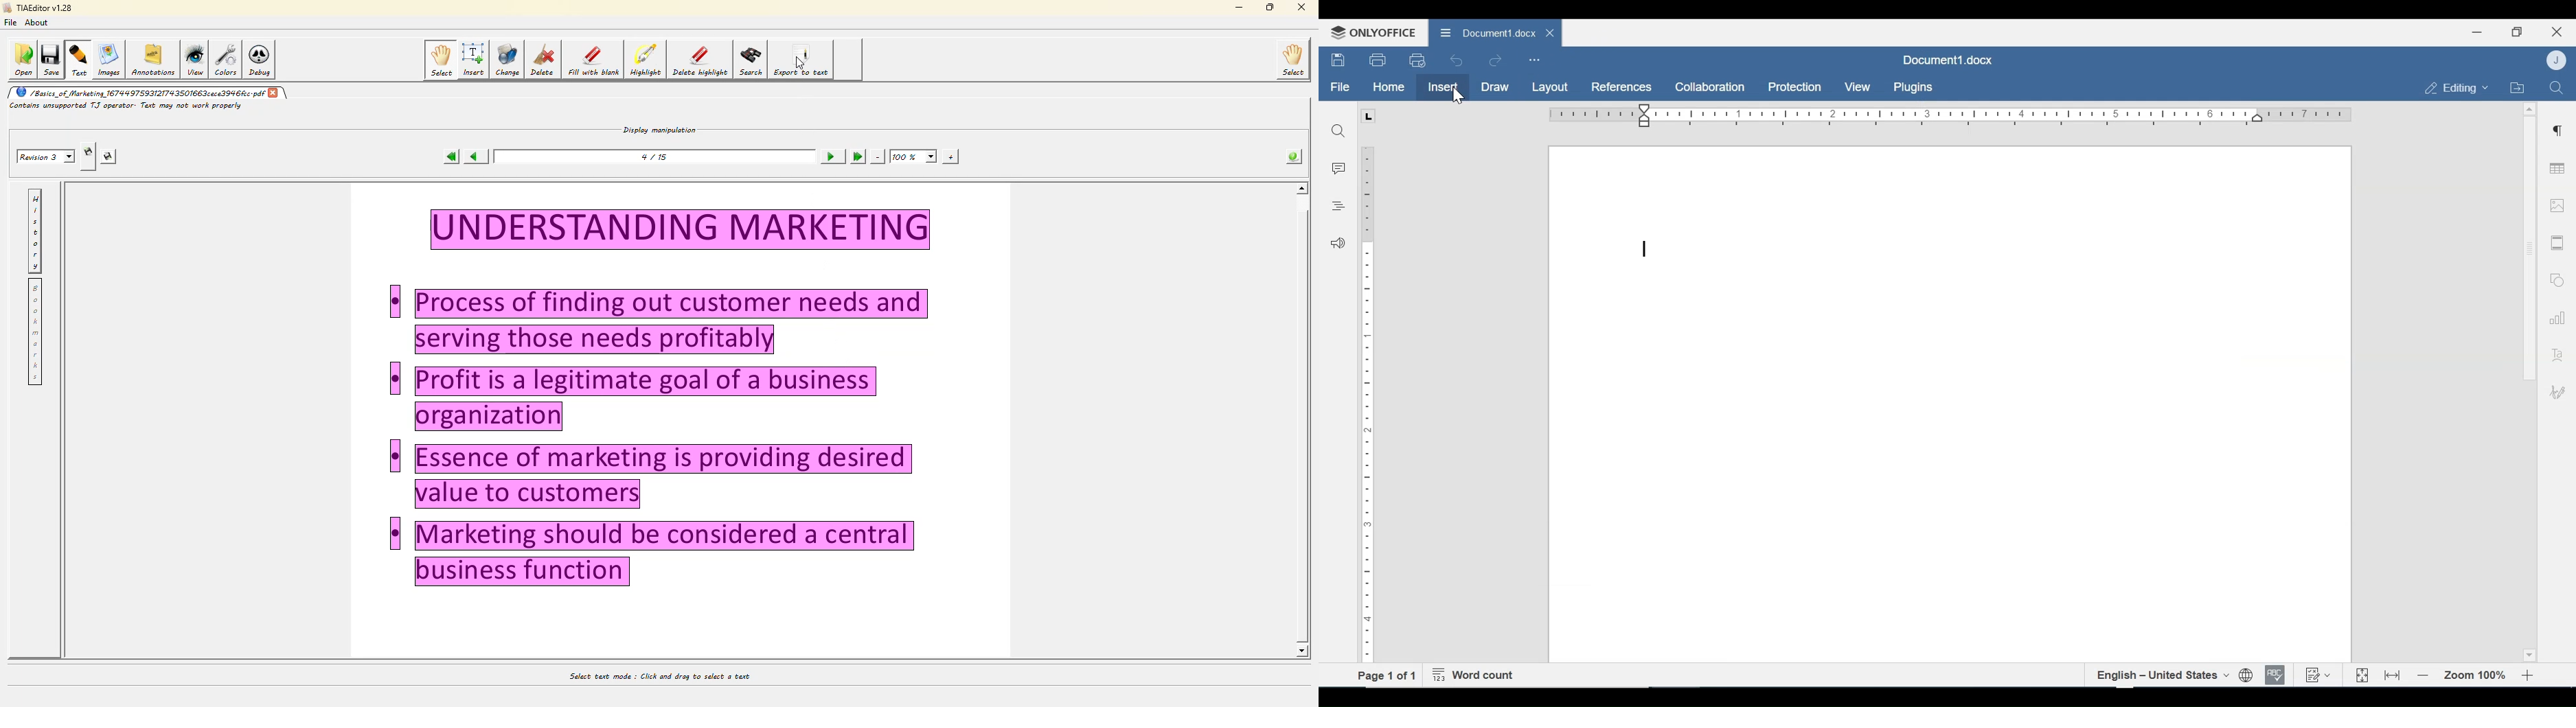 The width and height of the screenshot is (2576, 728). What do you see at coordinates (2453, 88) in the screenshot?
I see `Editing` at bounding box center [2453, 88].